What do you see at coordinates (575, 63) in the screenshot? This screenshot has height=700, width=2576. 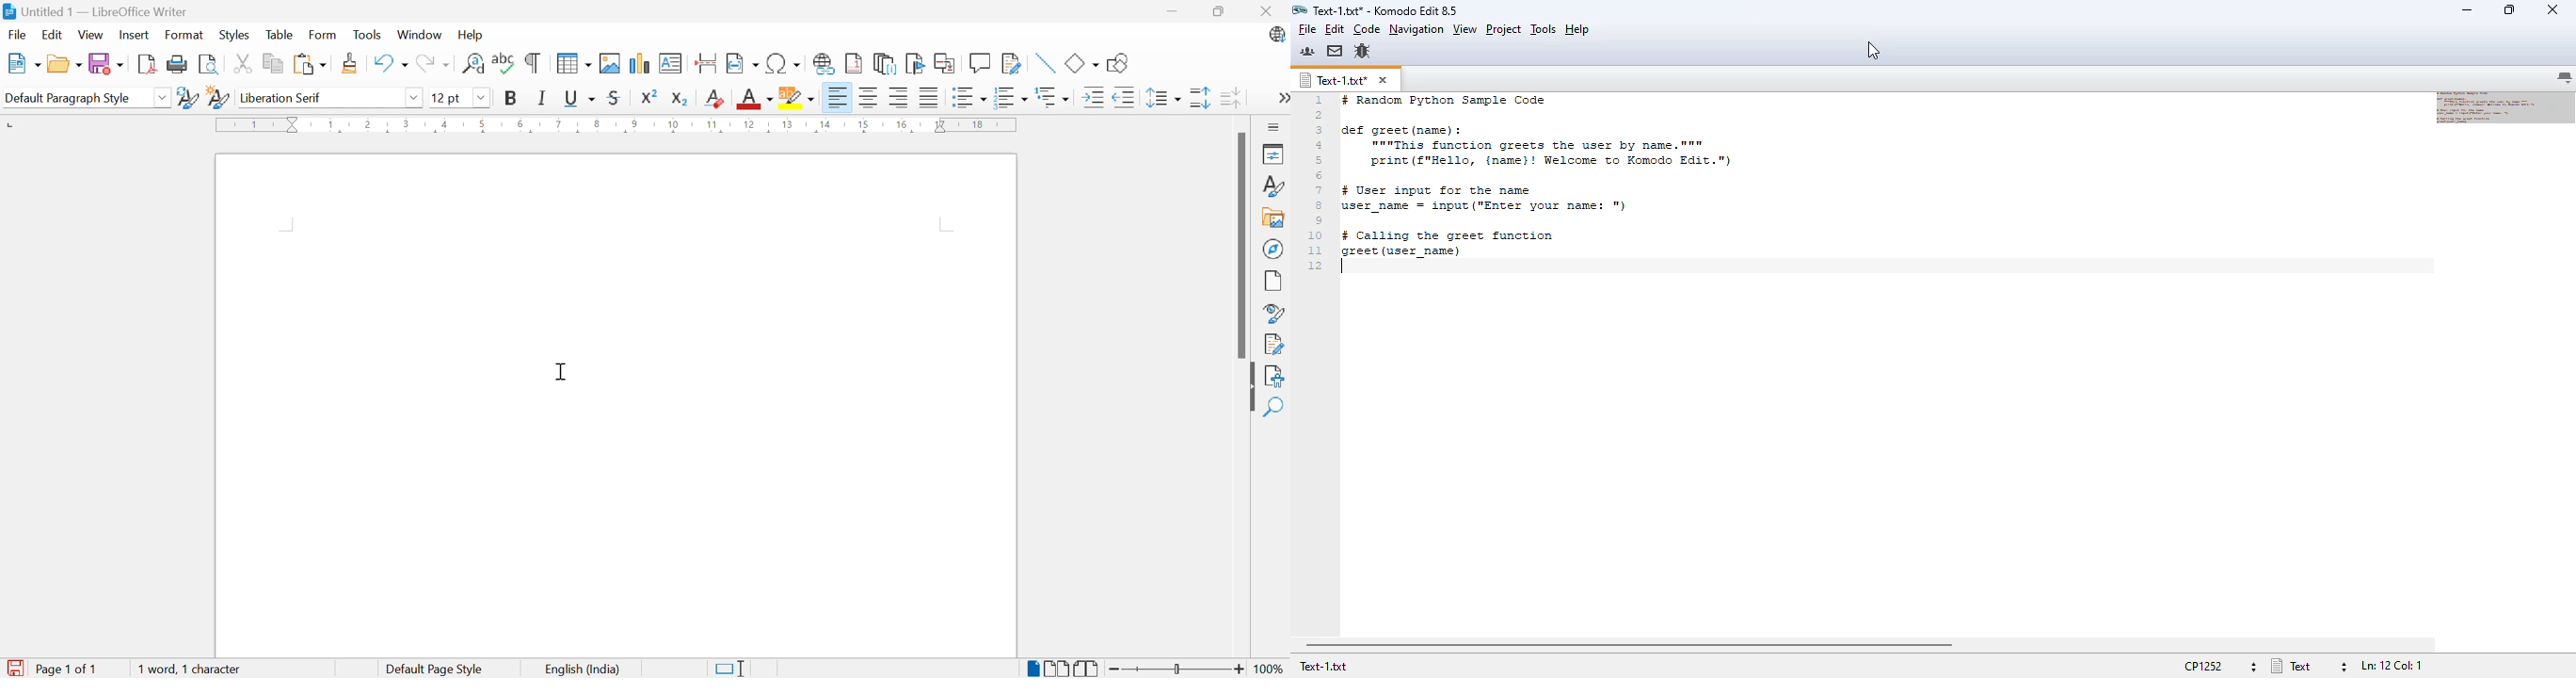 I see `Insert table` at bounding box center [575, 63].